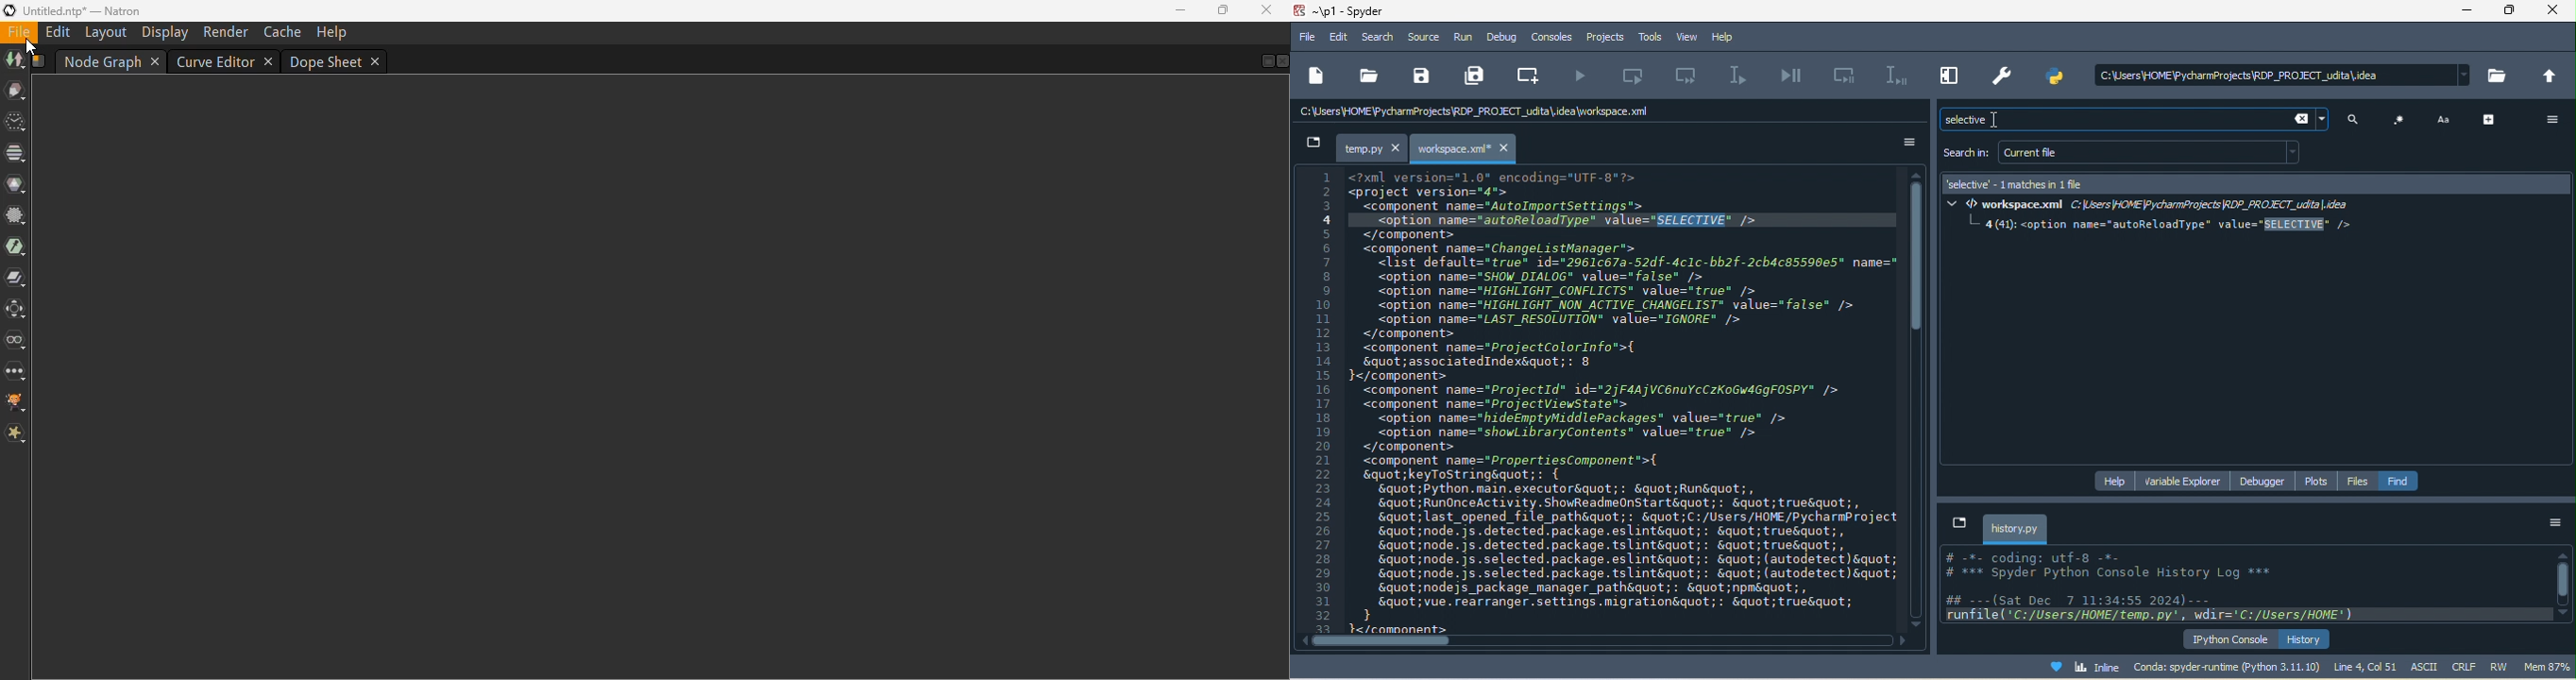 The image size is (2576, 700). What do you see at coordinates (2499, 666) in the screenshot?
I see `rw` at bounding box center [2499, 666].